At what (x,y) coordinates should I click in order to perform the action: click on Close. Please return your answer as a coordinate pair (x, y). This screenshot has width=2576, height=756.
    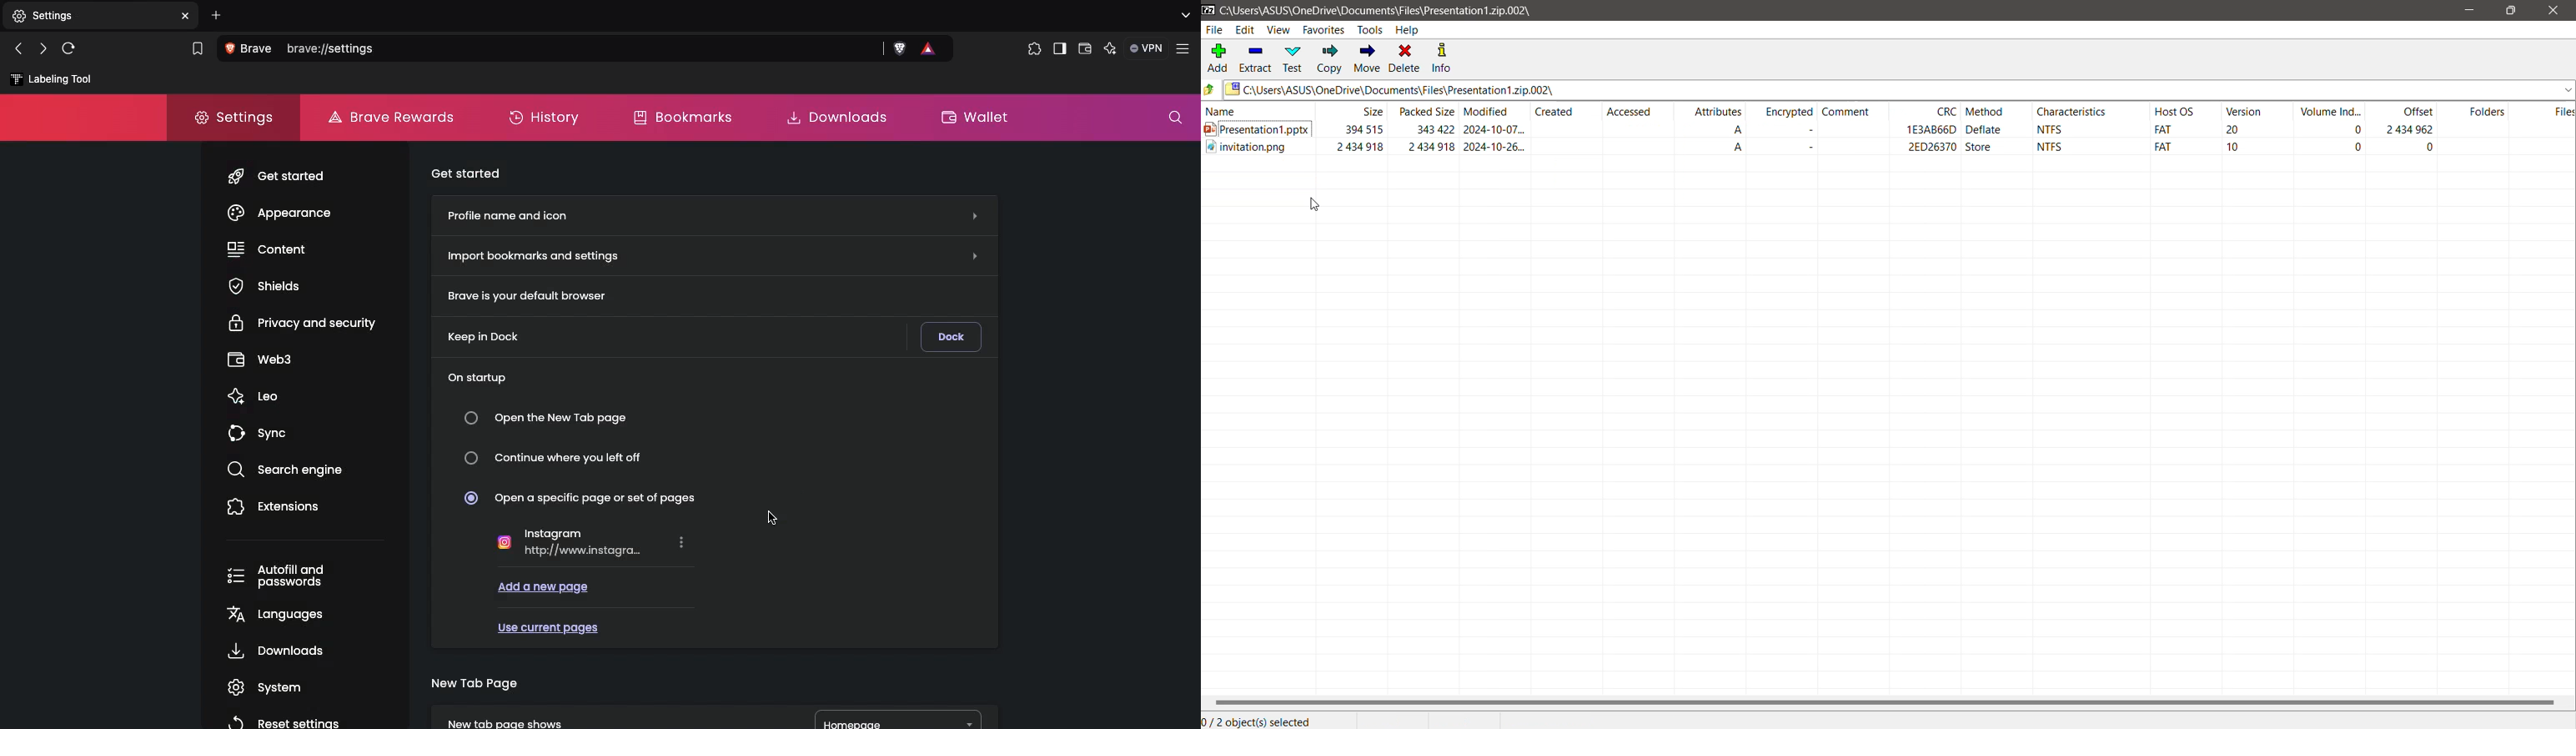
    Looking at the image, I should click on (2555, 11).